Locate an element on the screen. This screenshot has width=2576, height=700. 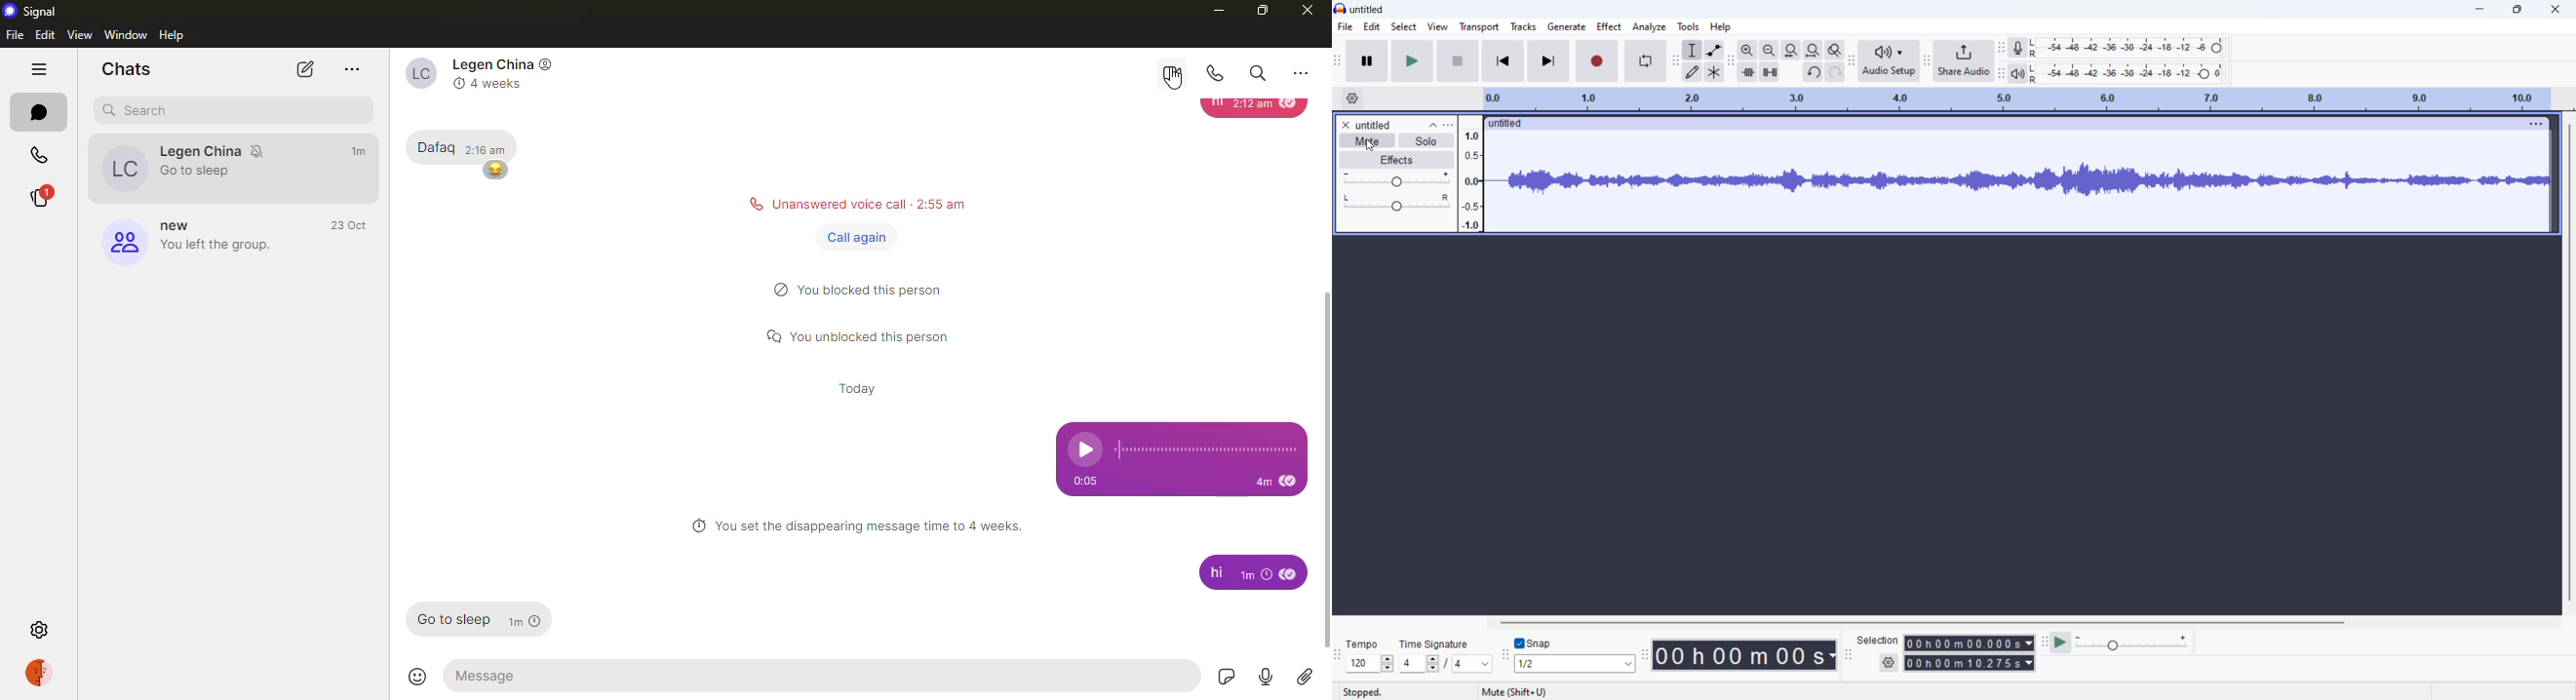
effects is located at coordinates (1396, 160).